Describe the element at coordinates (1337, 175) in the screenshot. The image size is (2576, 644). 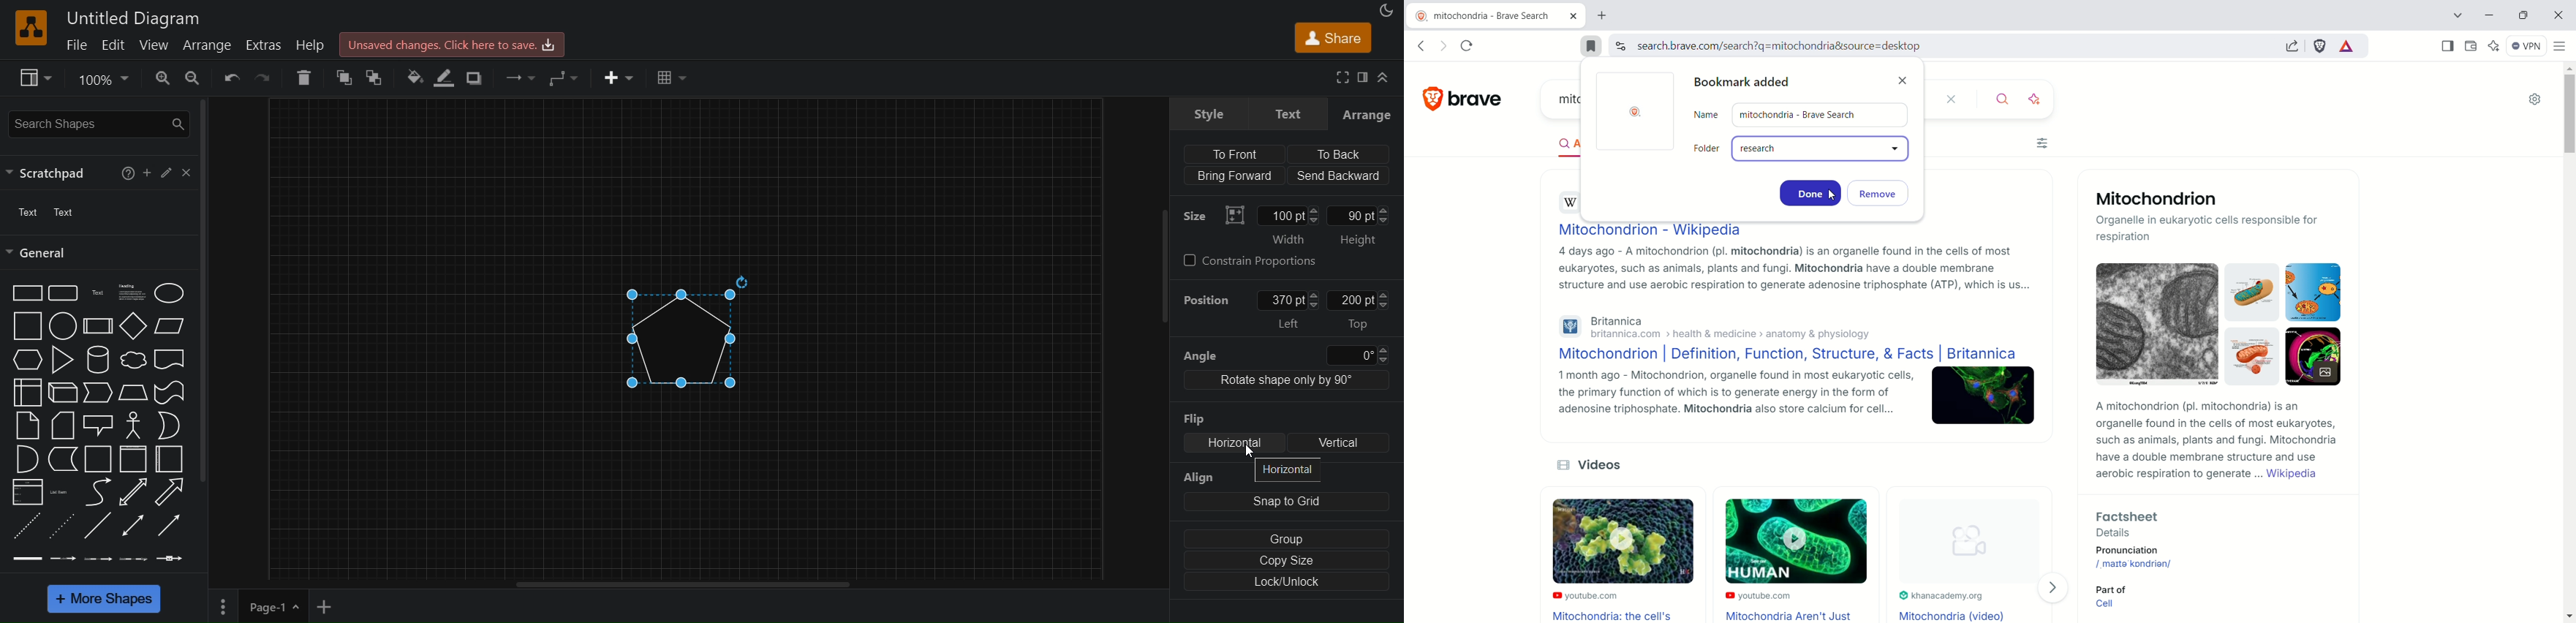
I see `send backward` at that location.